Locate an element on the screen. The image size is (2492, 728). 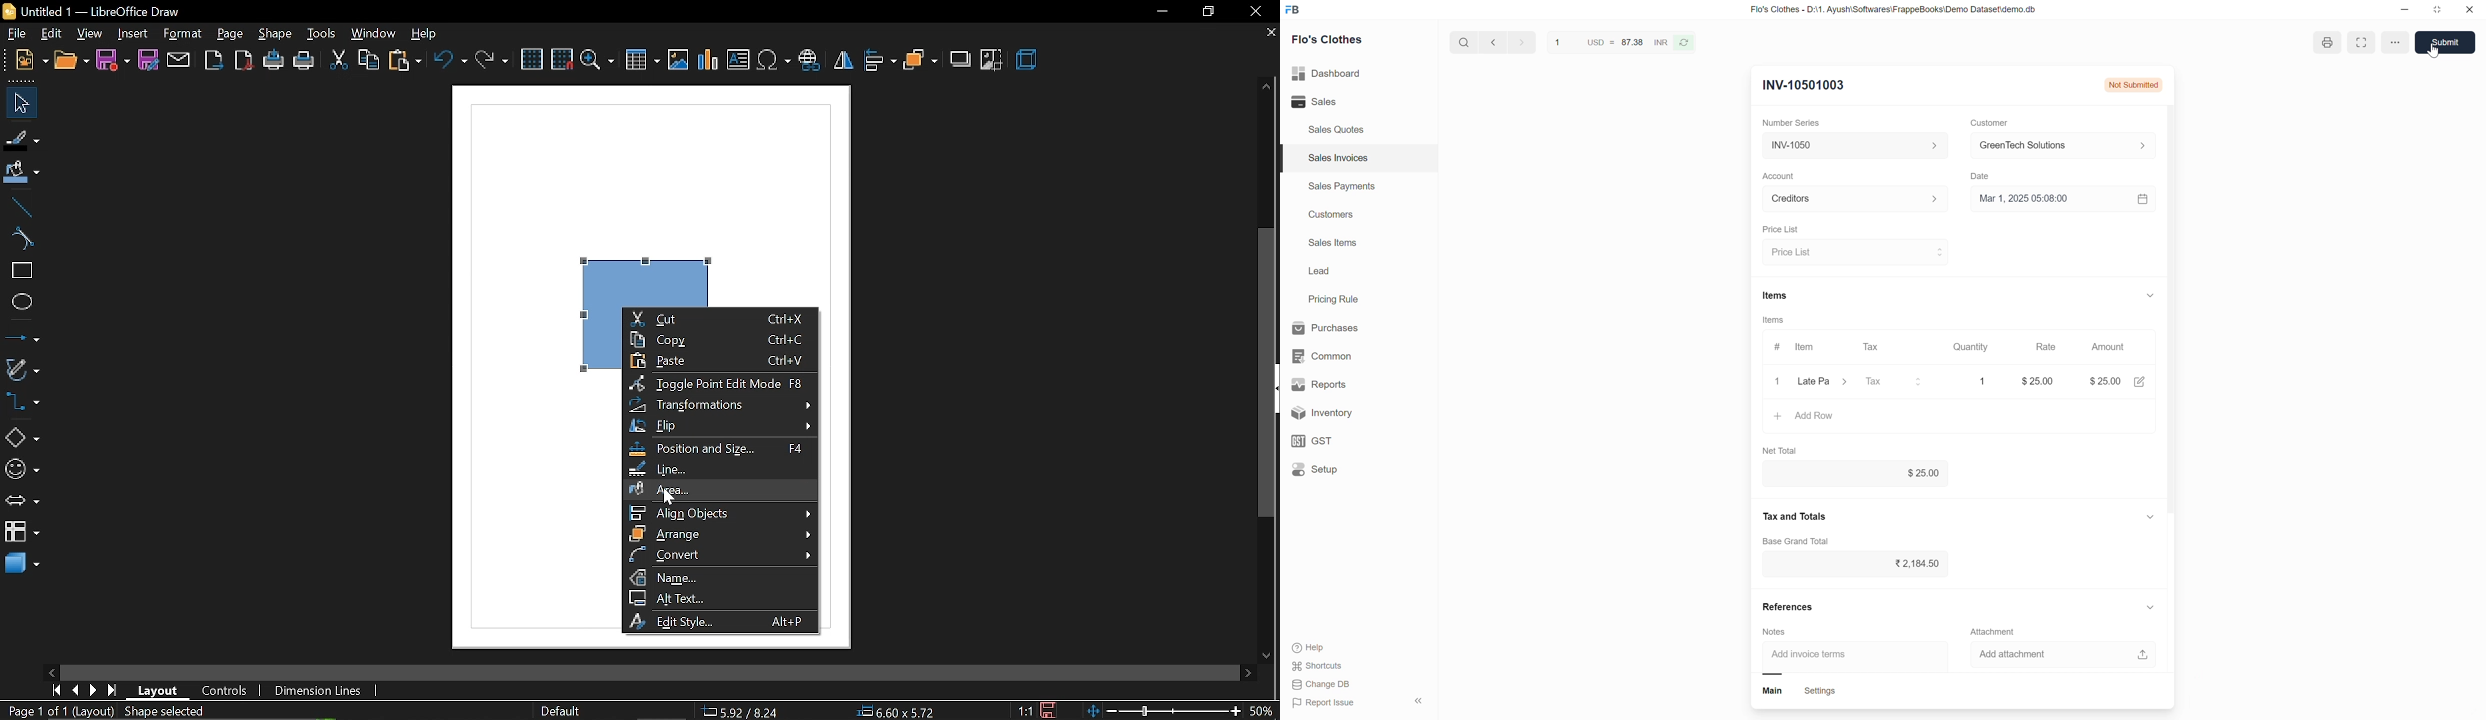
Select item is located at coordinates (1828, 382).